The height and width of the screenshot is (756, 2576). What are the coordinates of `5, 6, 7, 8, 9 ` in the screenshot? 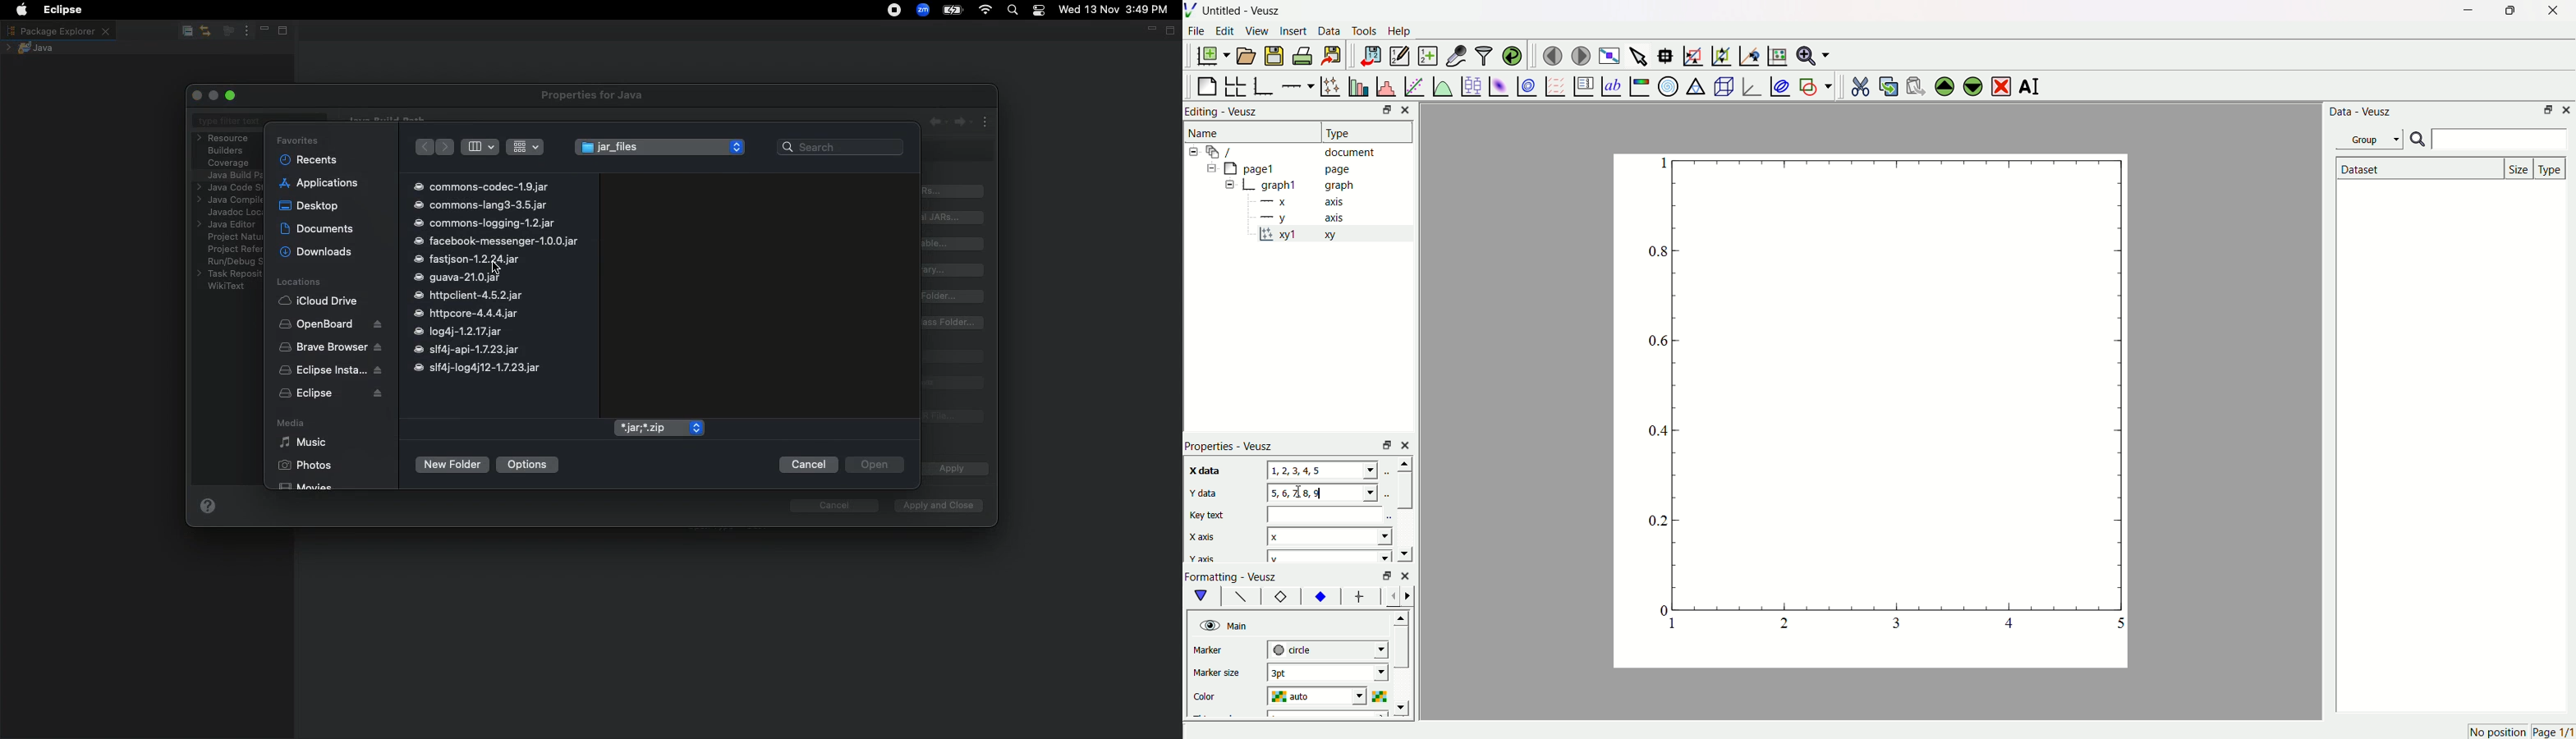 It's located at (1321, 492).